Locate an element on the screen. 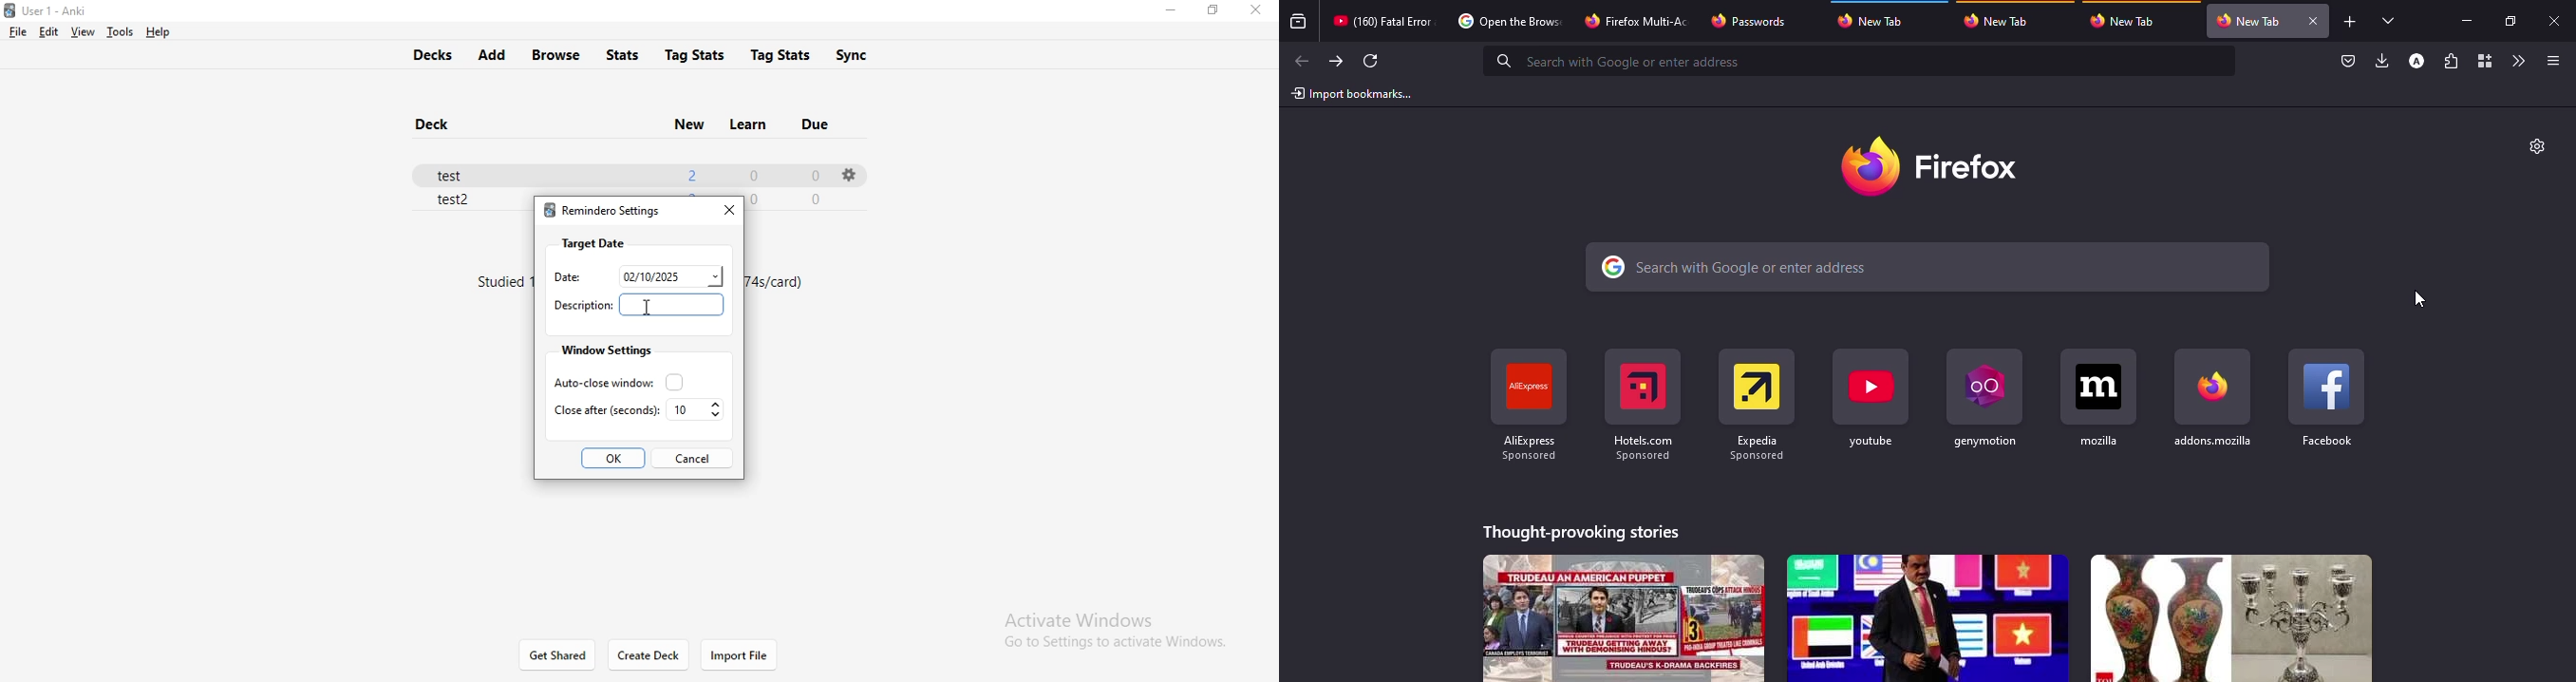  search is located at coordinates (1728, 267).